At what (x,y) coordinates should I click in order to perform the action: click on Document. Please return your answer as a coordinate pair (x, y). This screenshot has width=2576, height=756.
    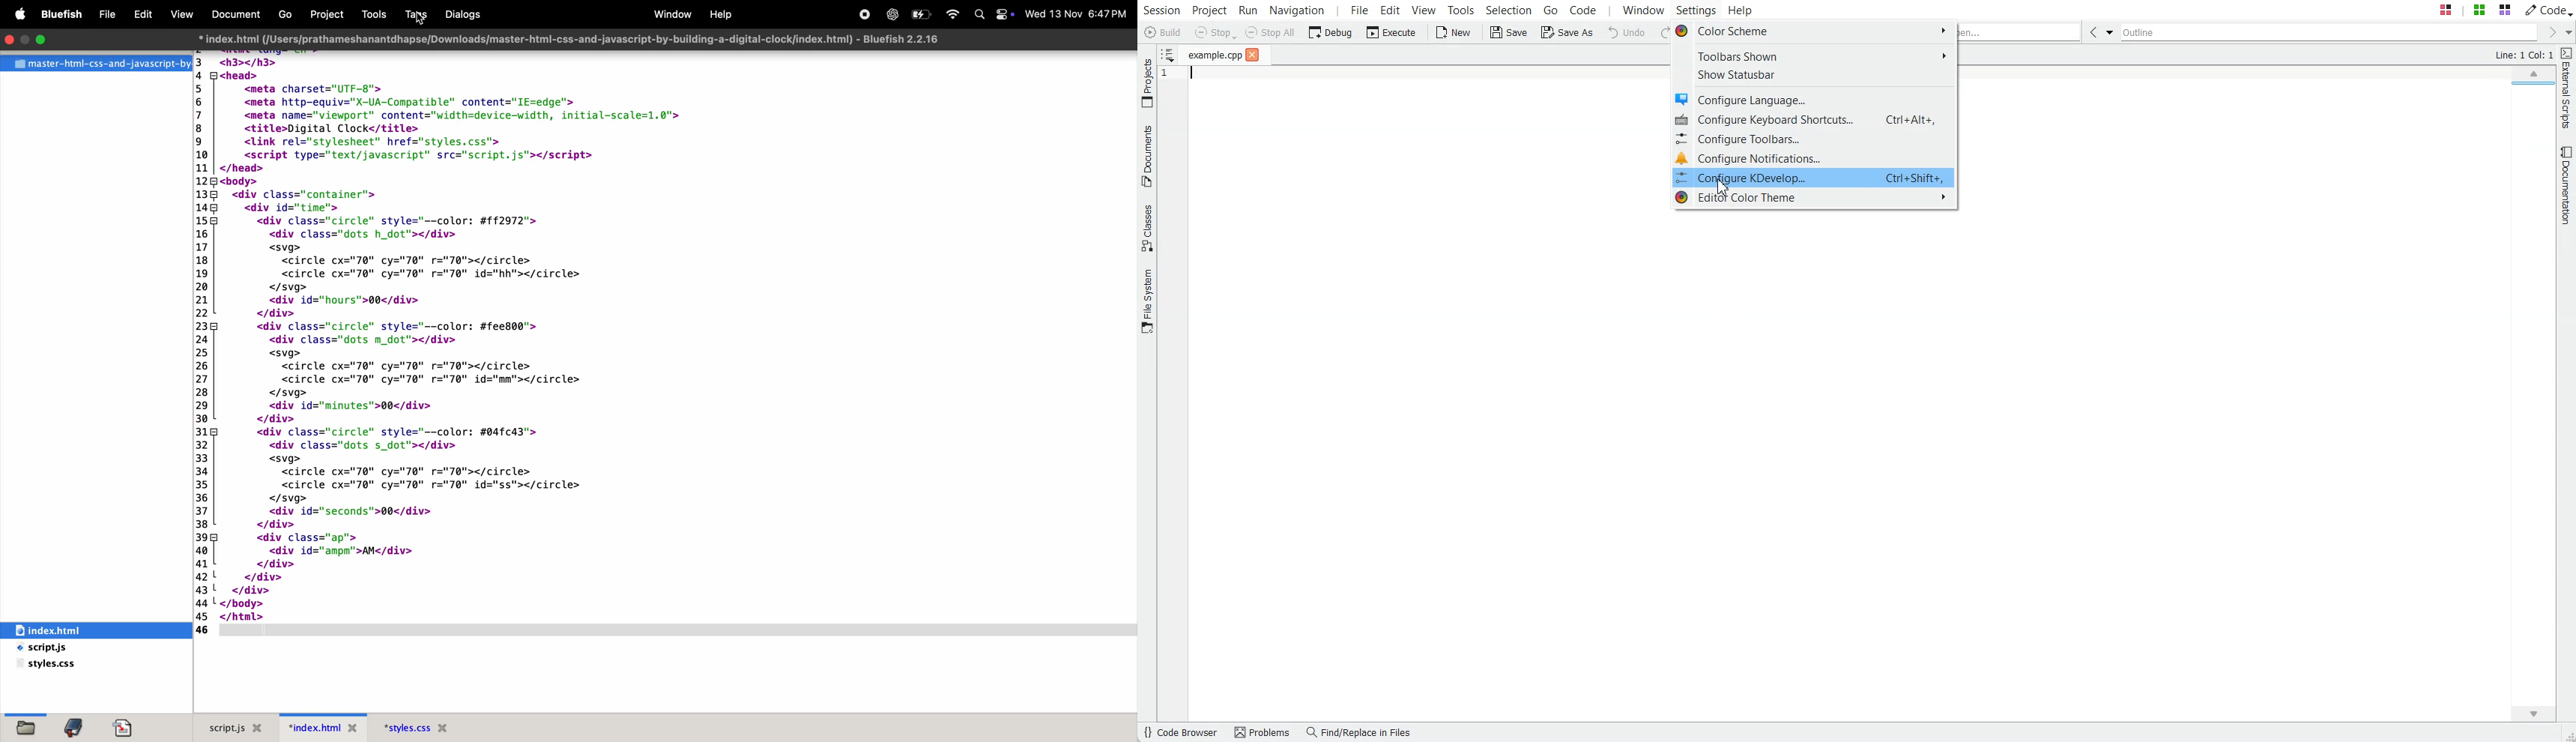
    Looking at the image, I should click on (237, 14).